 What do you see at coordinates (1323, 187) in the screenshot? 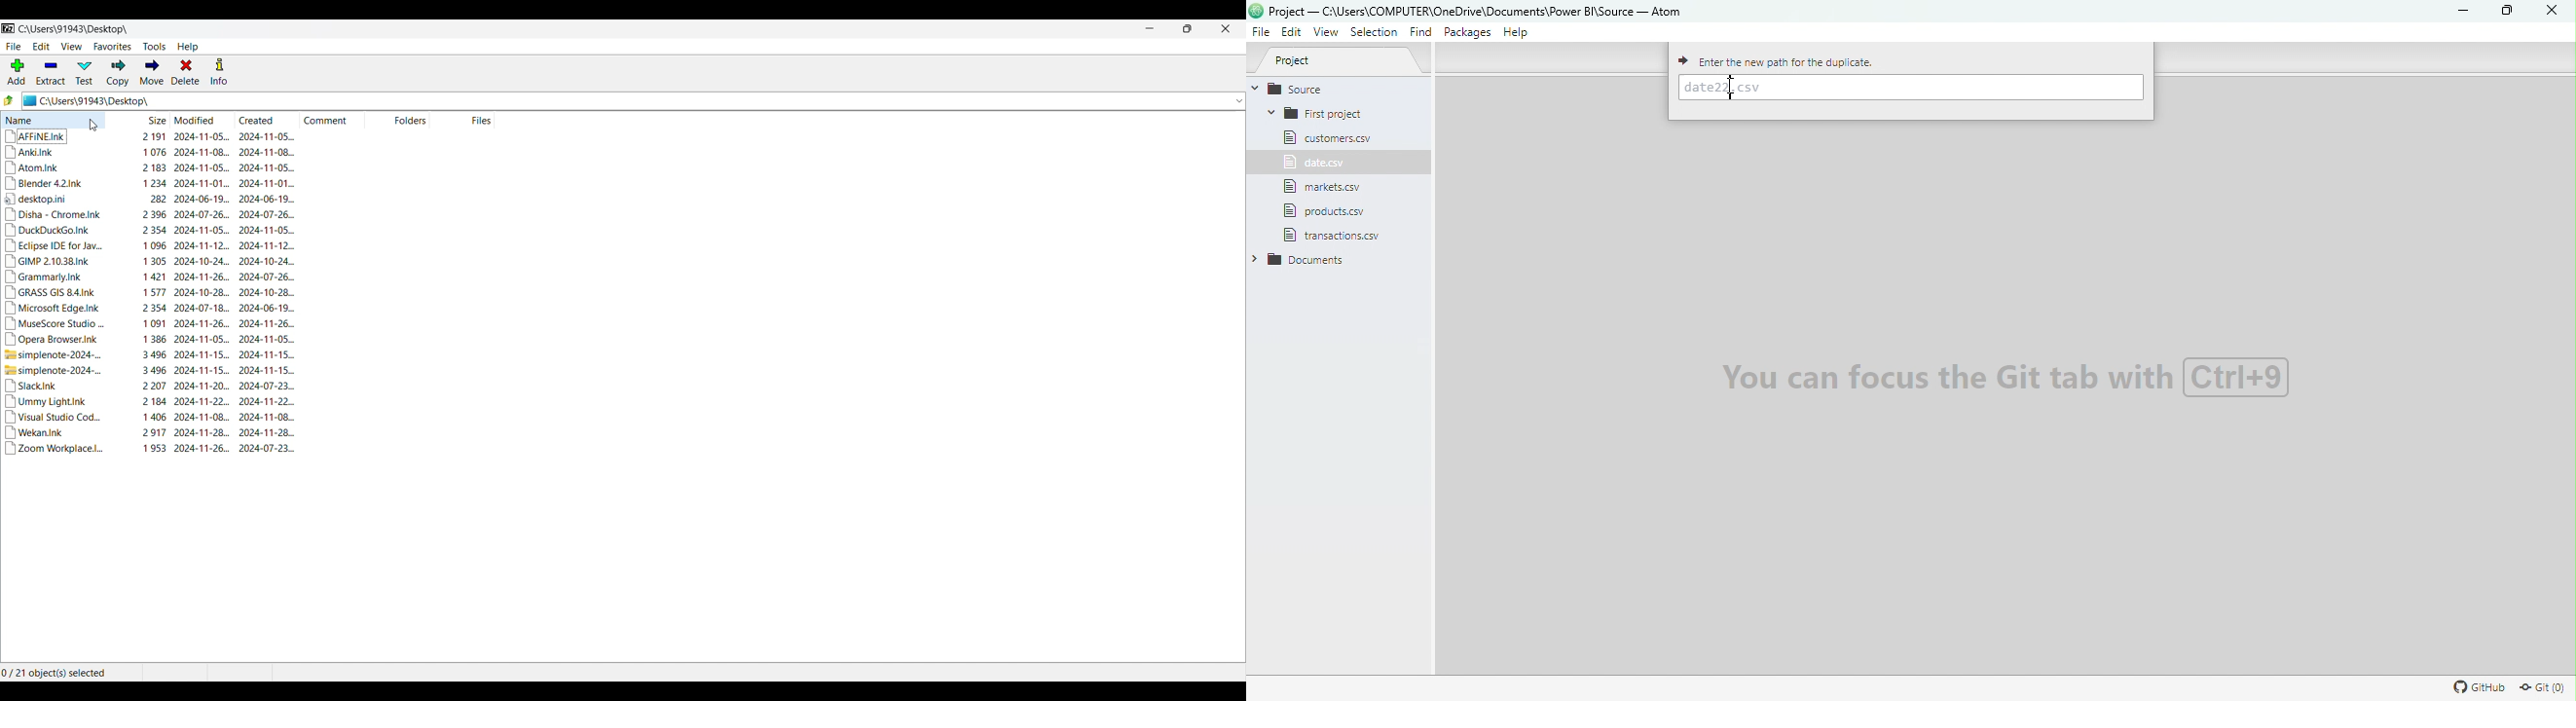
I see `File` at bounding box center [1323, 187].